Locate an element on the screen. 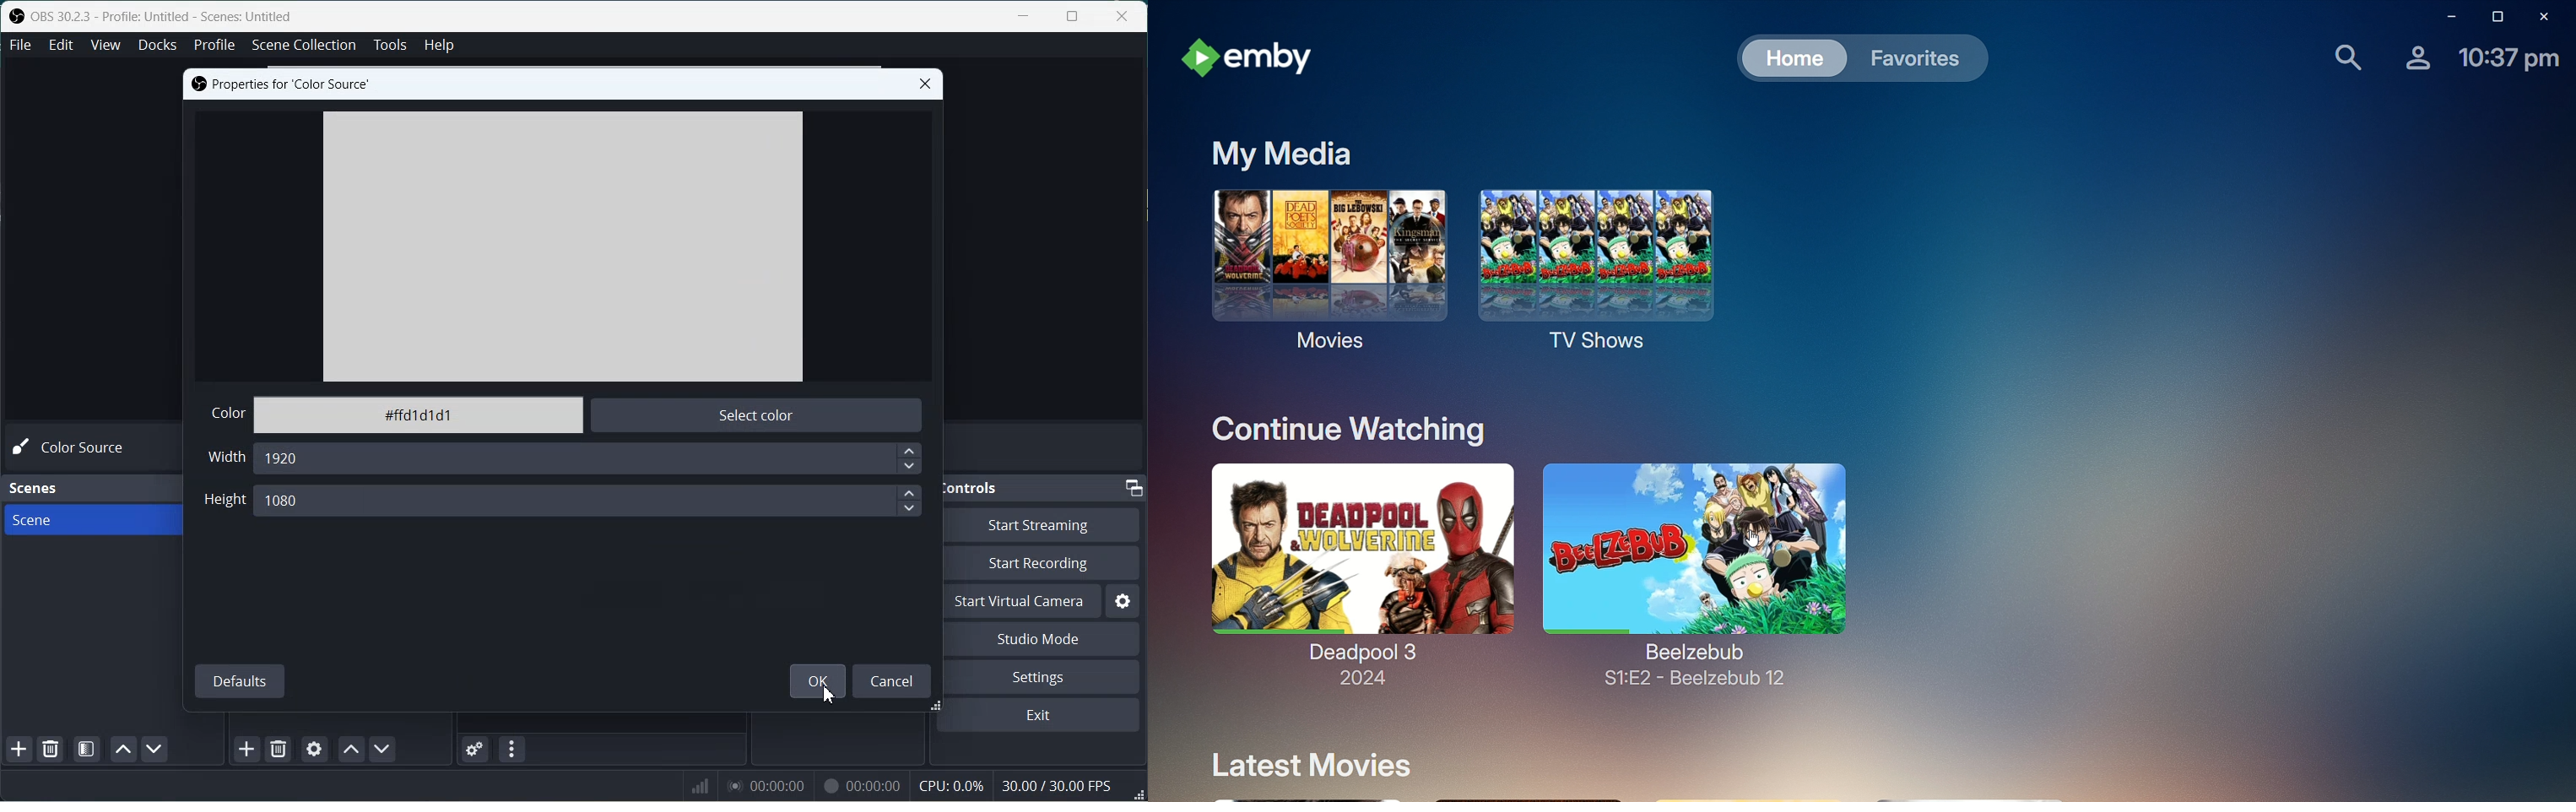 This screenshot has width=2576, height=812. 00:00:00 is located at coordinates (768, 783).